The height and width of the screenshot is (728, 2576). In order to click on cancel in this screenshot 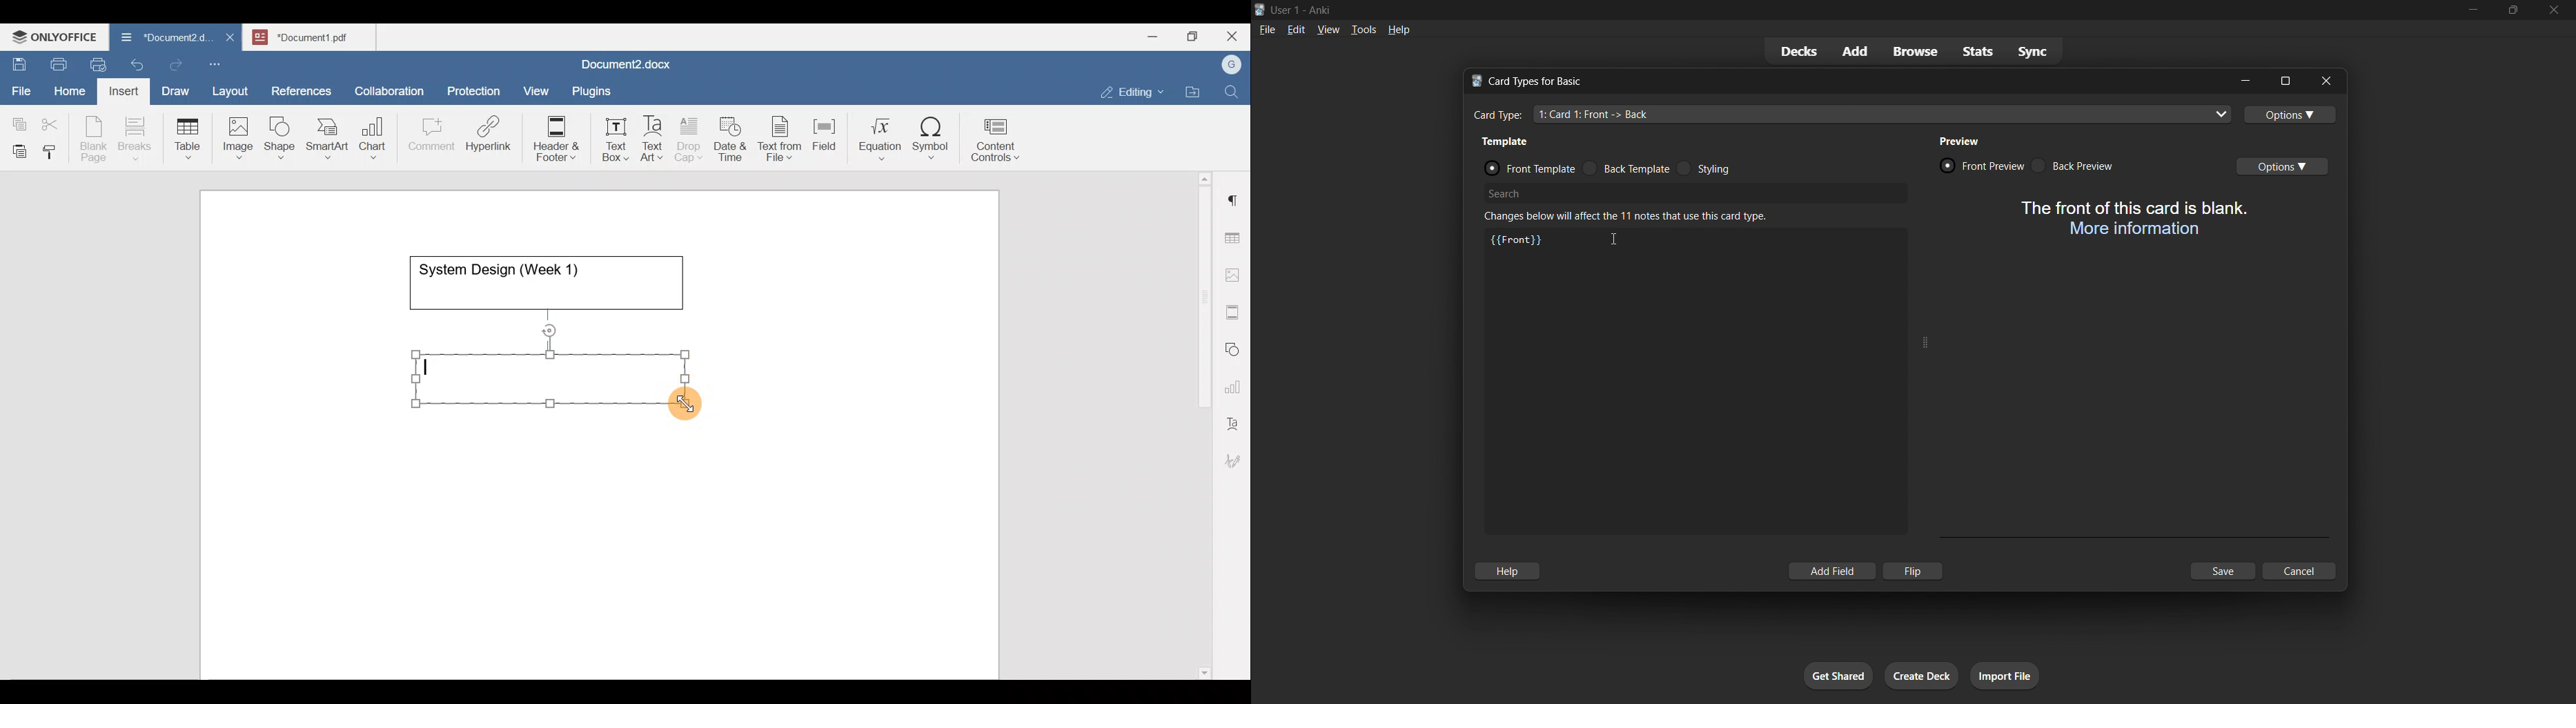, I will do `click(2300, 570)`.